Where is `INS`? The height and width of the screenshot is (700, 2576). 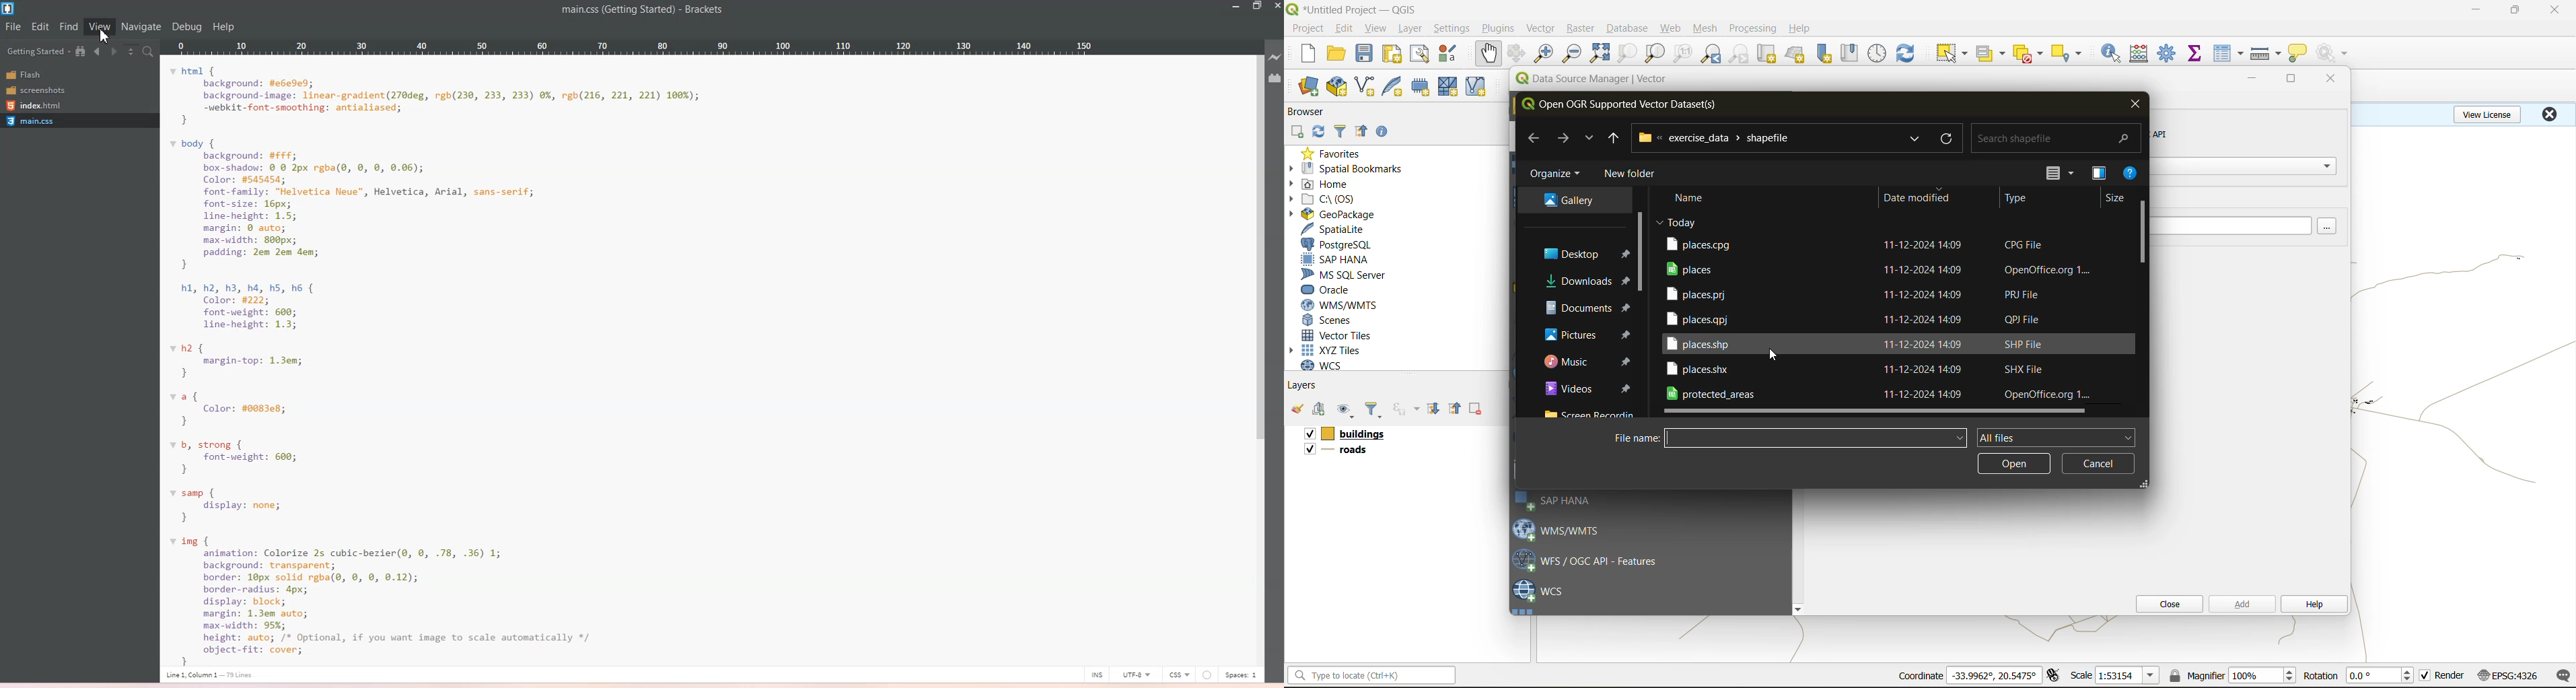 INS is located at coordinates (1097, 674).